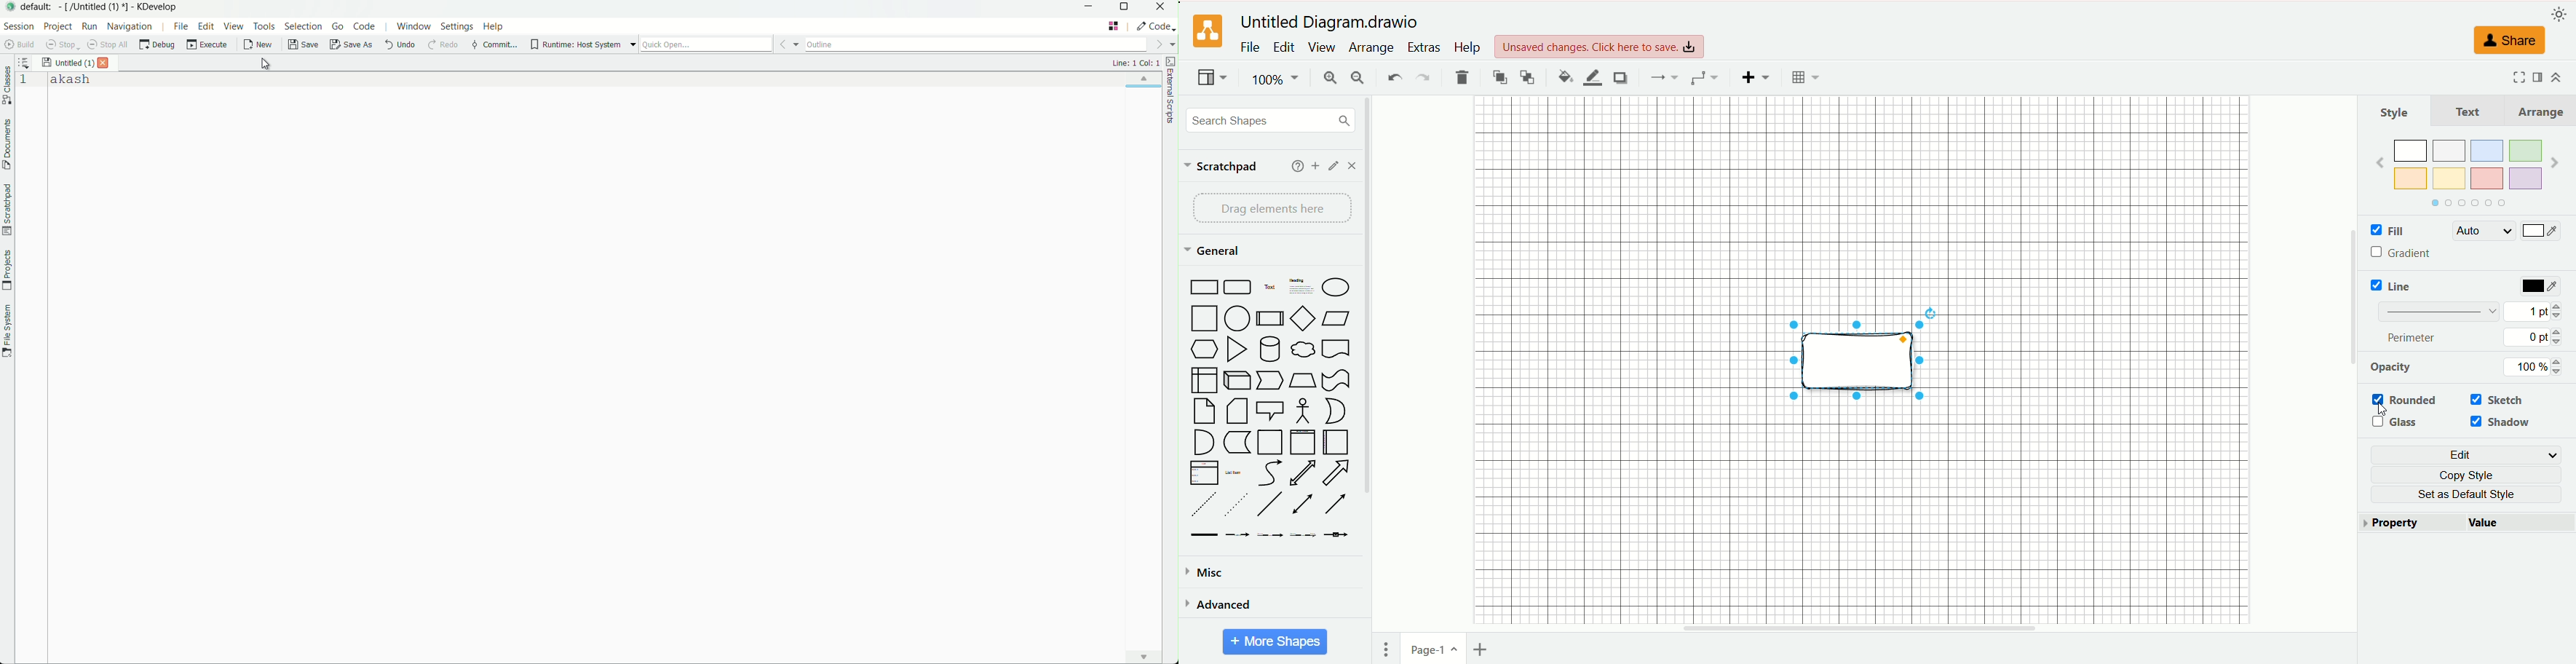 The image size is (2576, 672). Describe the element at coordinates (2395, 112) in the screenshot. I see `style` at that location.